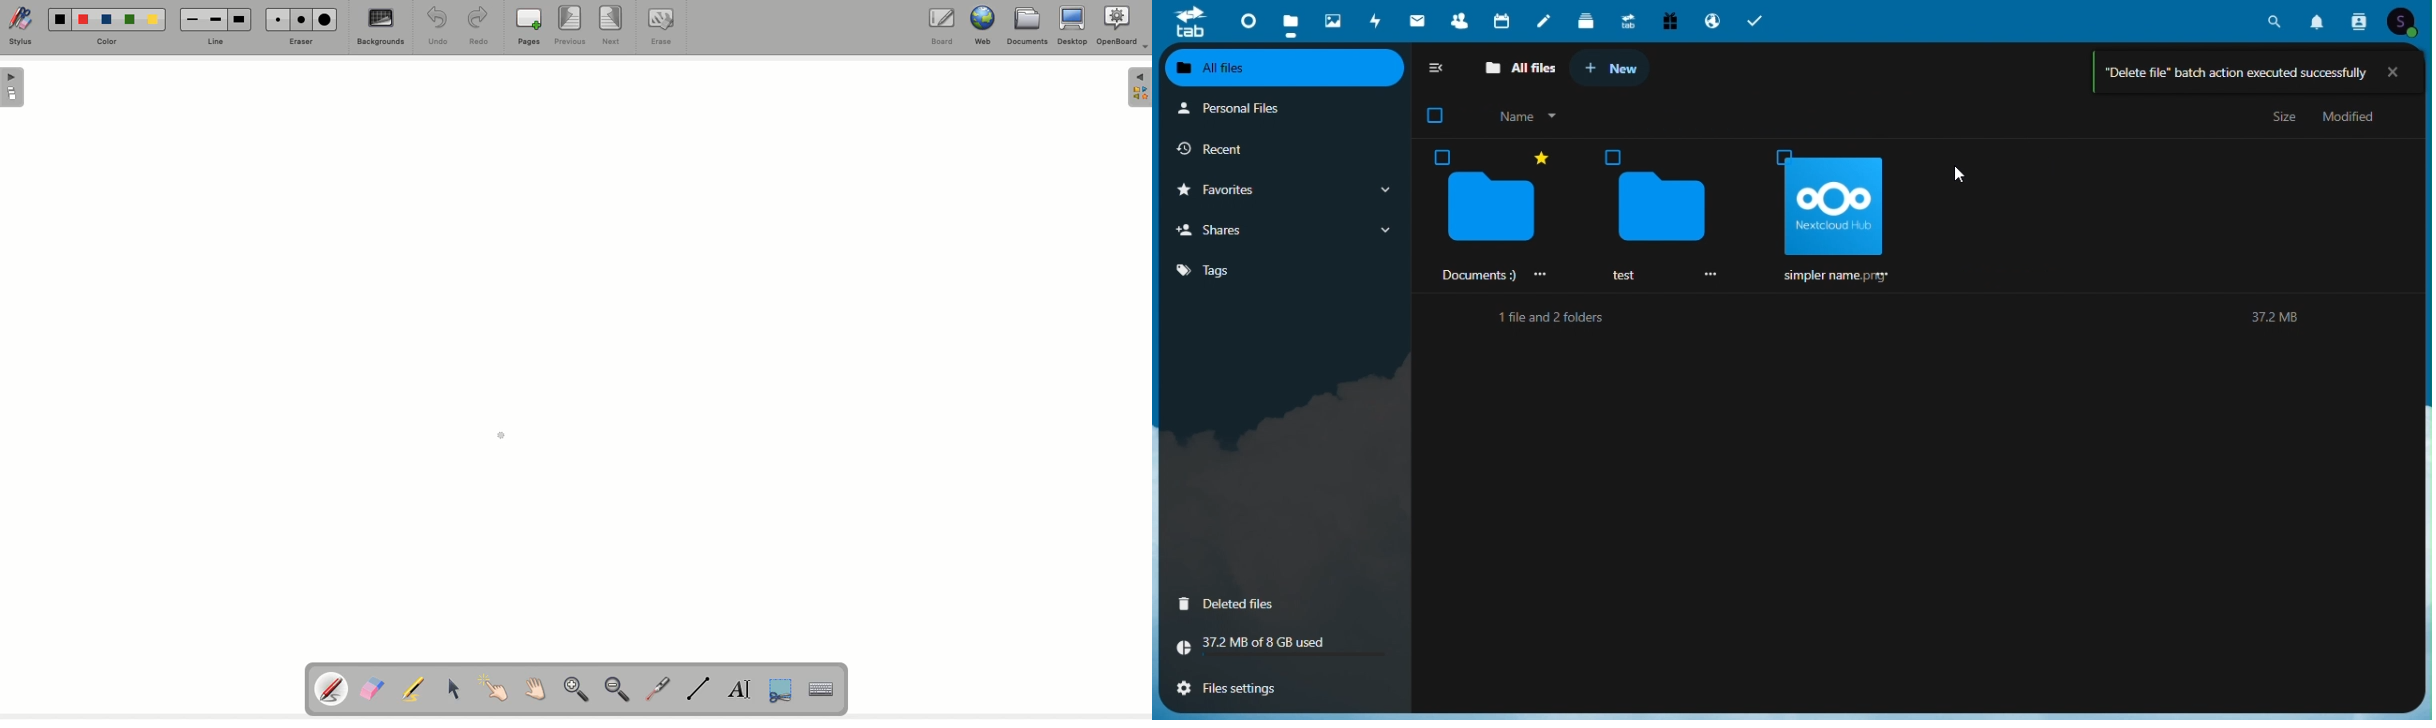 The image size is (2436, 728). I want to click on Activity, so click(1379, 21).